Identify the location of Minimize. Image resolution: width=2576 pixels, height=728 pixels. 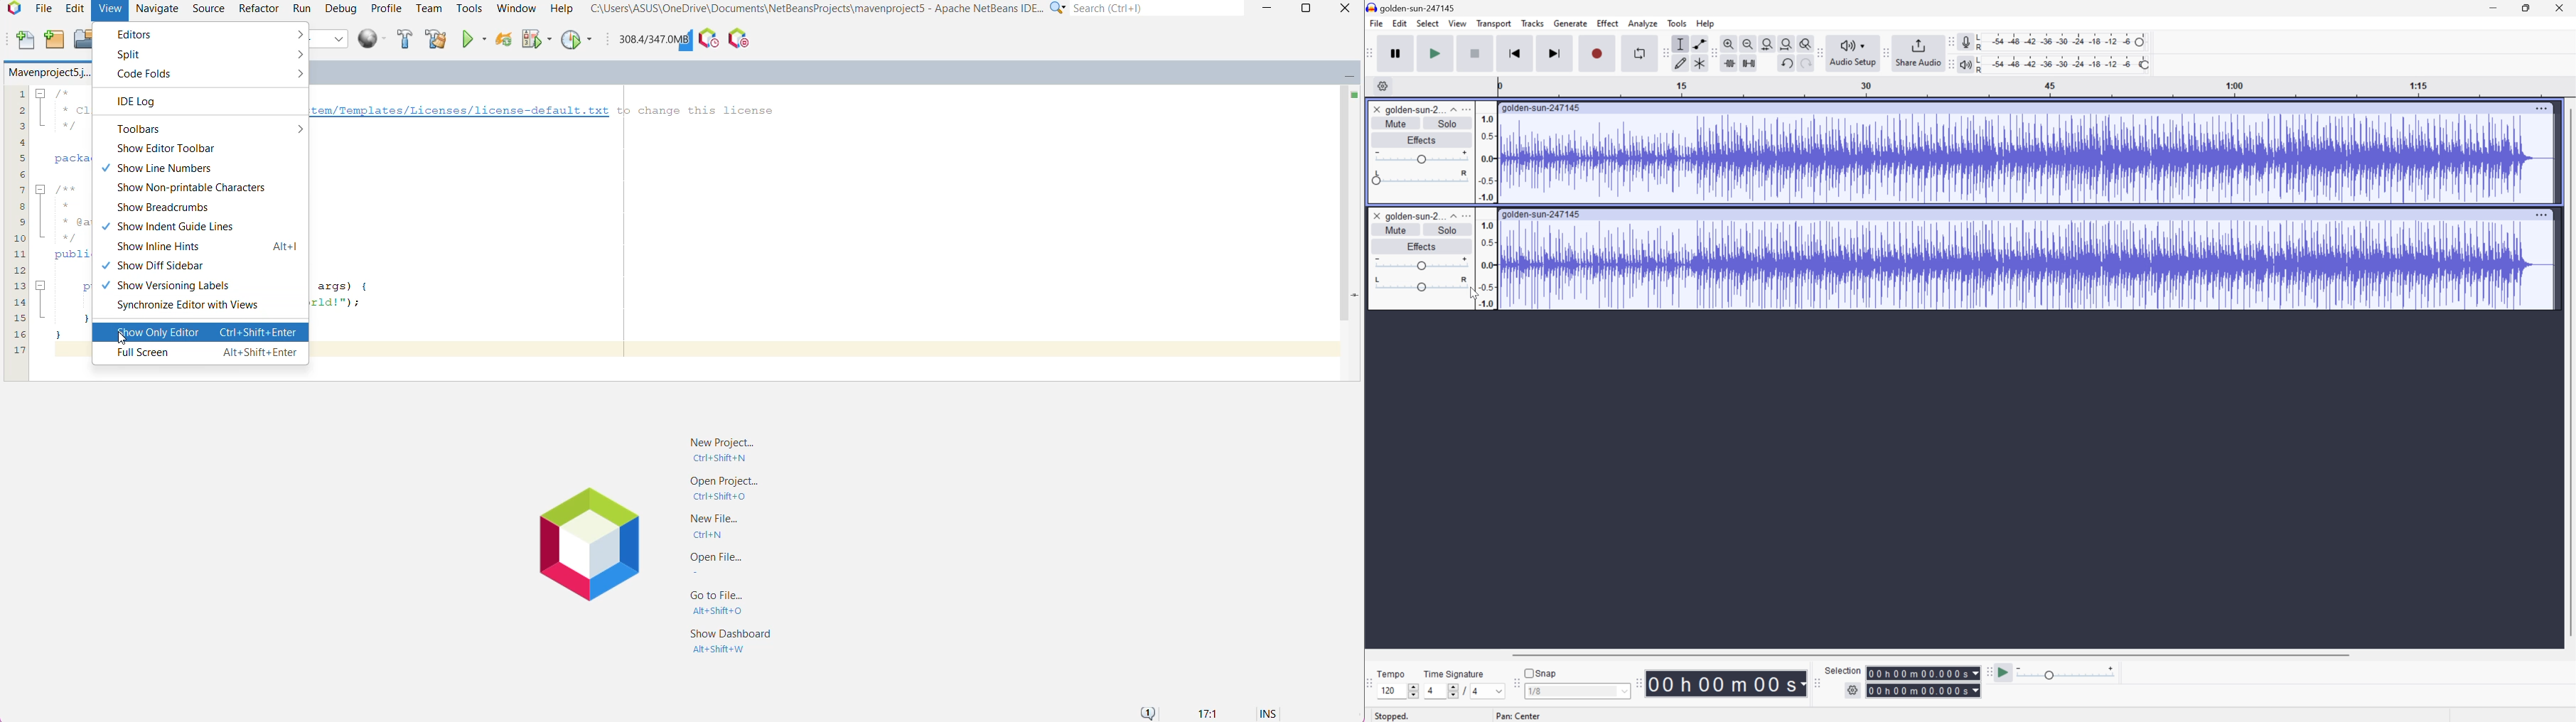
(2494, 8).